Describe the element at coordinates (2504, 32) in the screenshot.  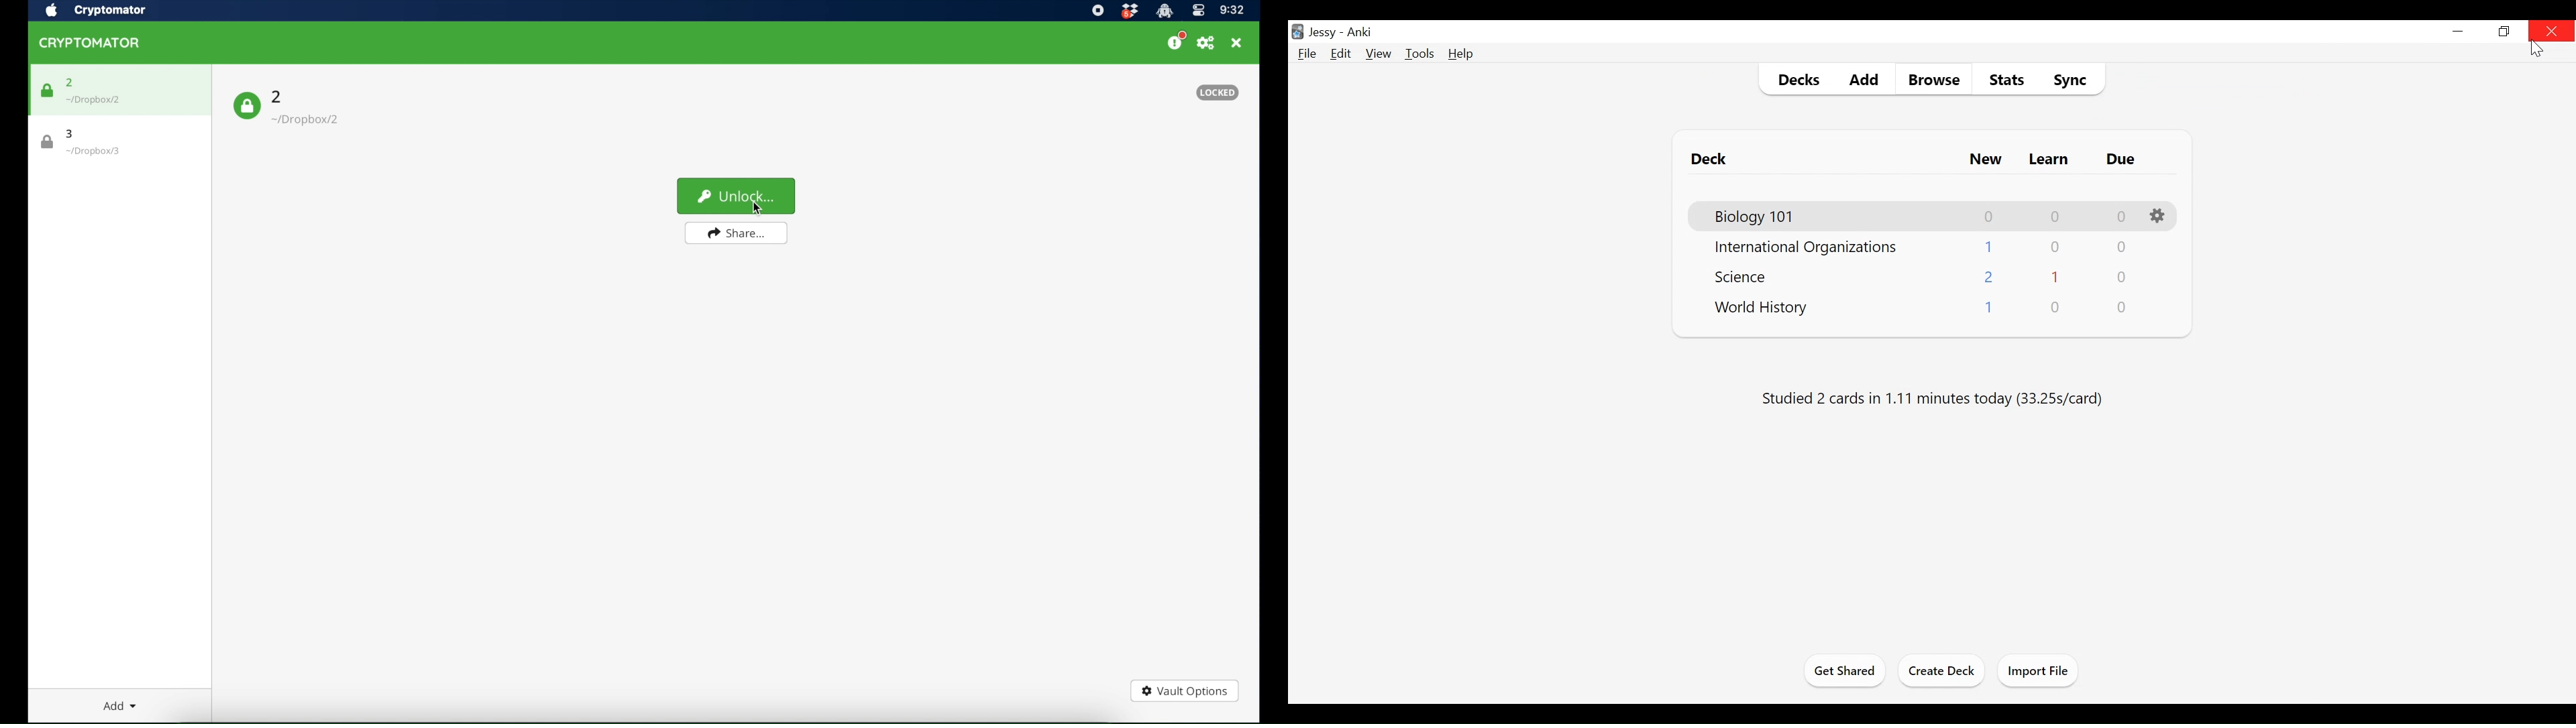
I see `Restore` at that location.